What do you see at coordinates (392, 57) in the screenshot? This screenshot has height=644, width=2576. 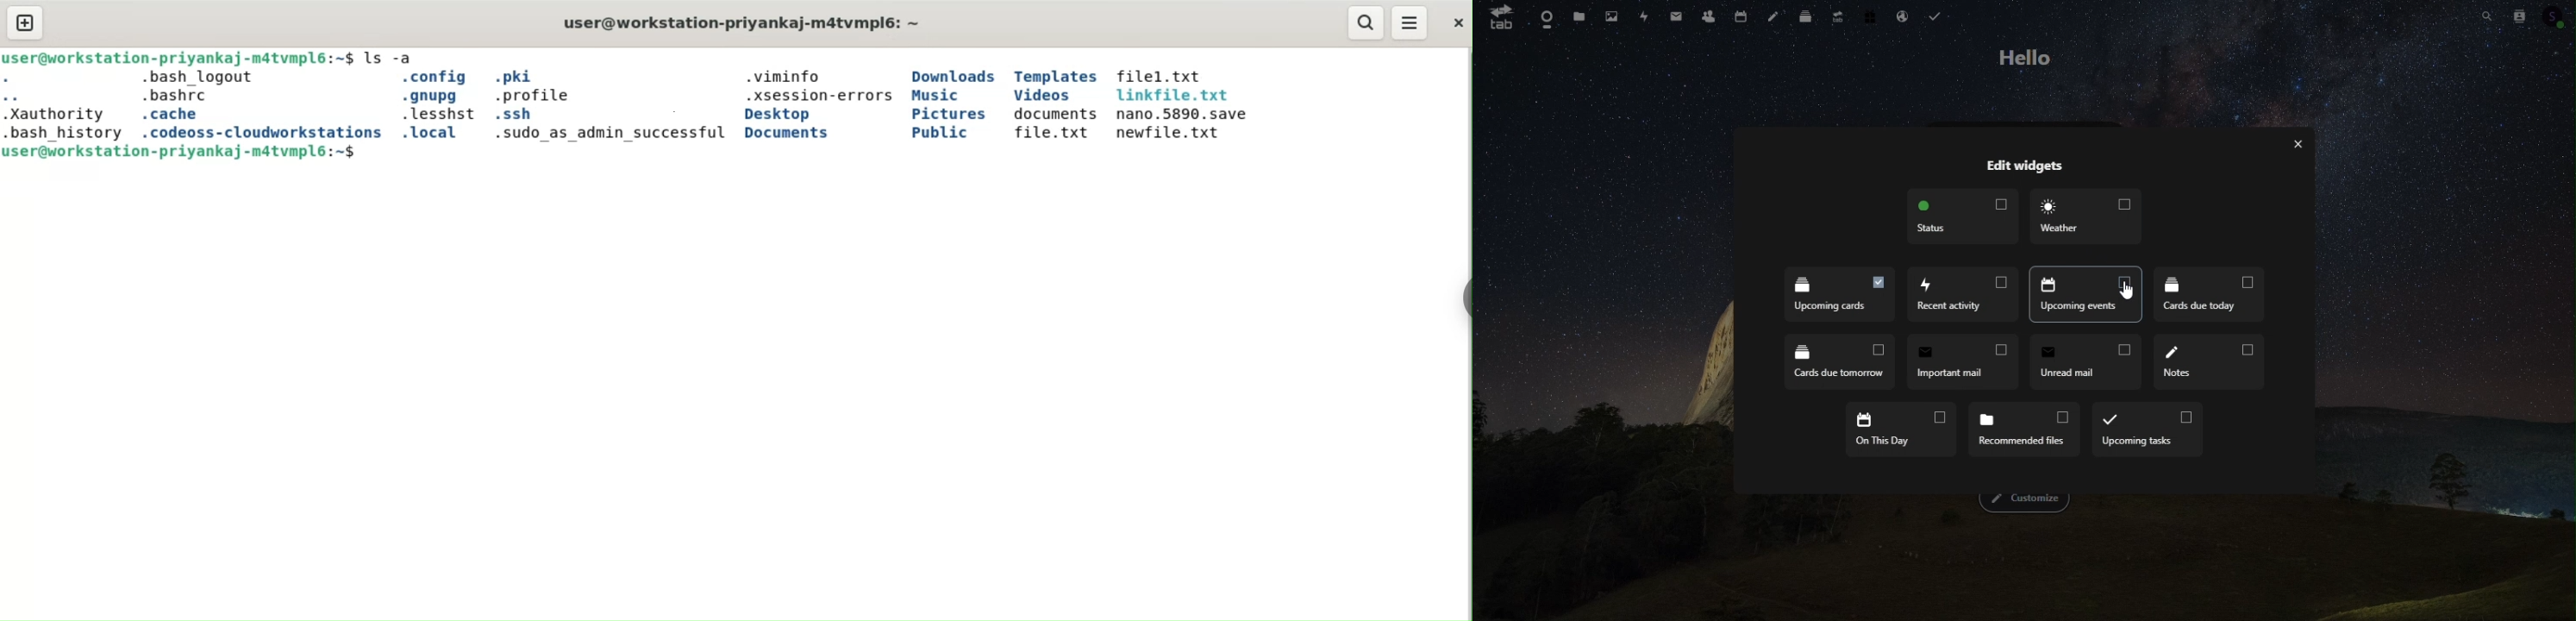 I see `ls ~a` at bounding box center [392, 57].